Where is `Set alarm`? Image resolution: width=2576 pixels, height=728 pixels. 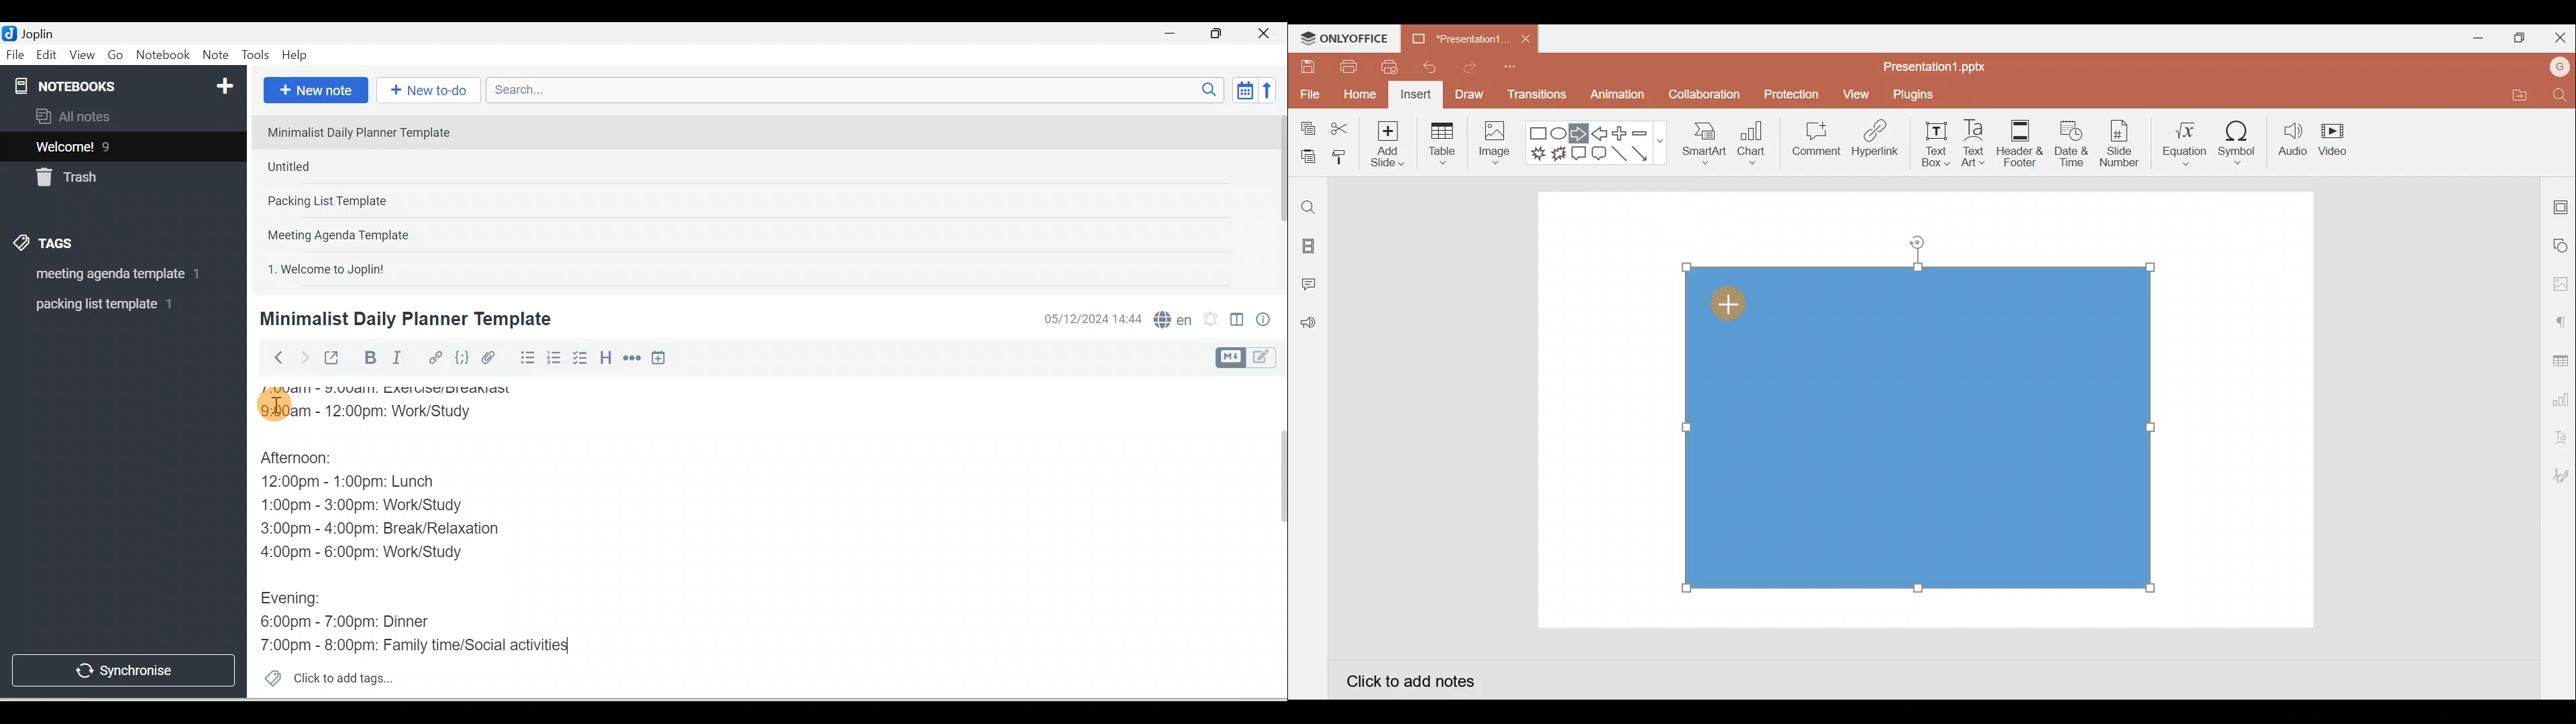
Set alarm is located at coordinates (1209, 320).